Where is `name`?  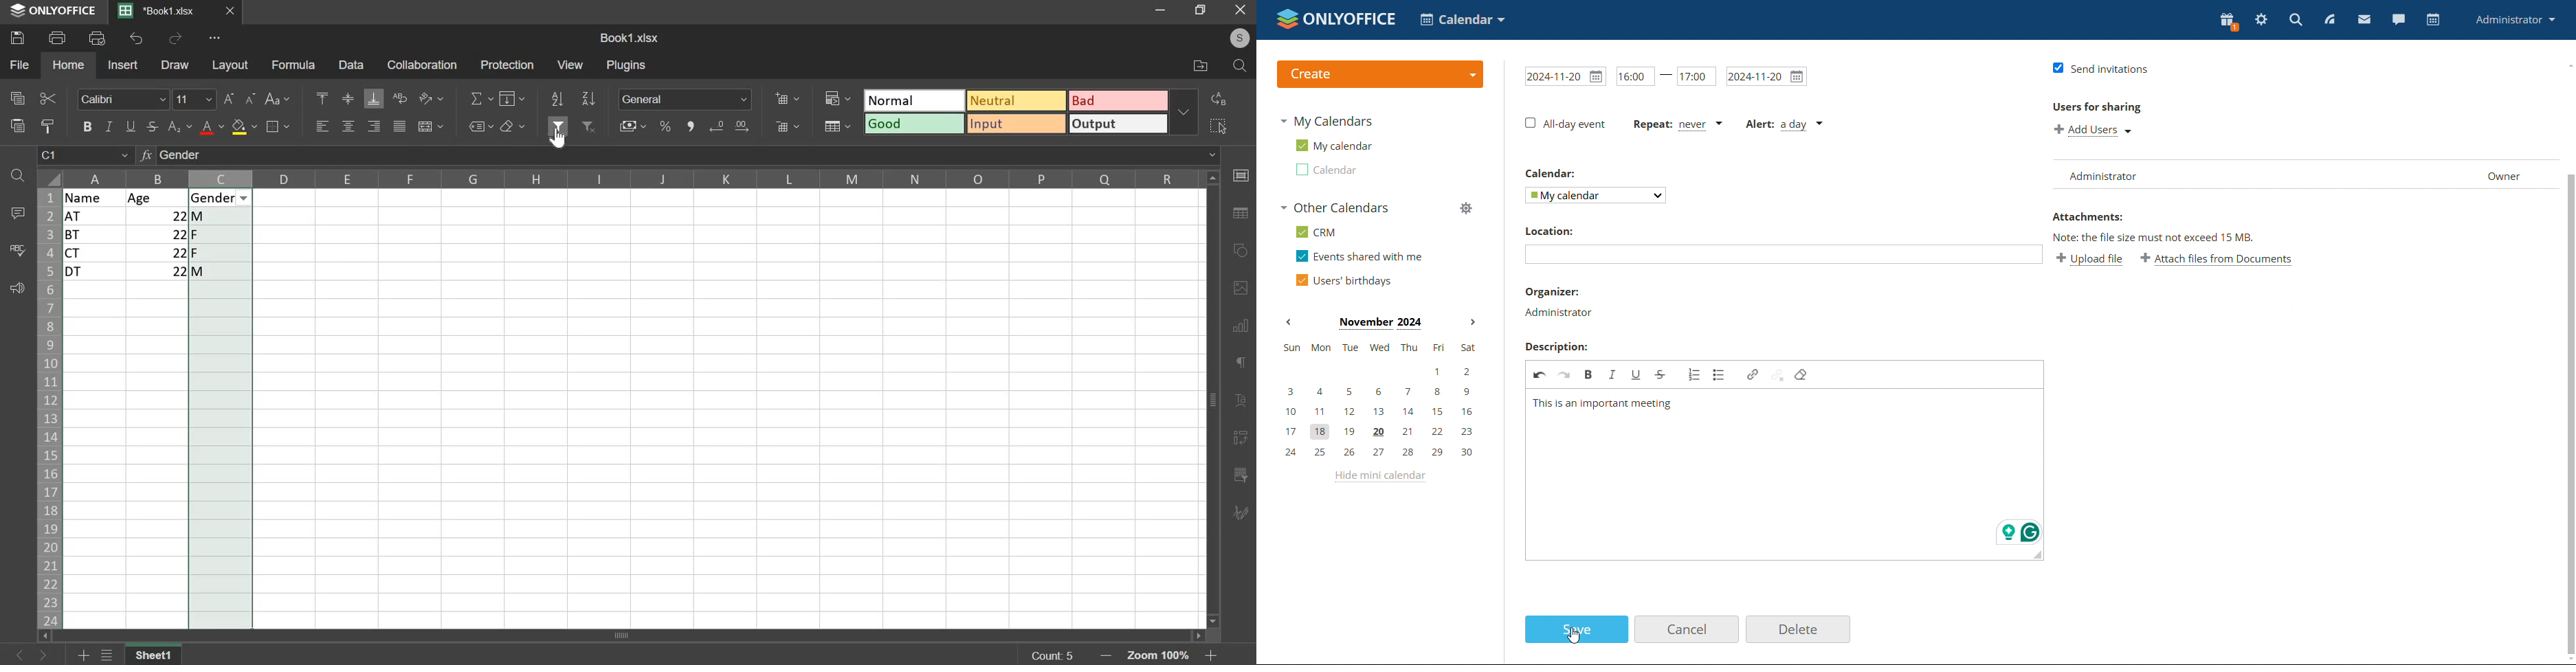 name is located at coordinates (95, 197).